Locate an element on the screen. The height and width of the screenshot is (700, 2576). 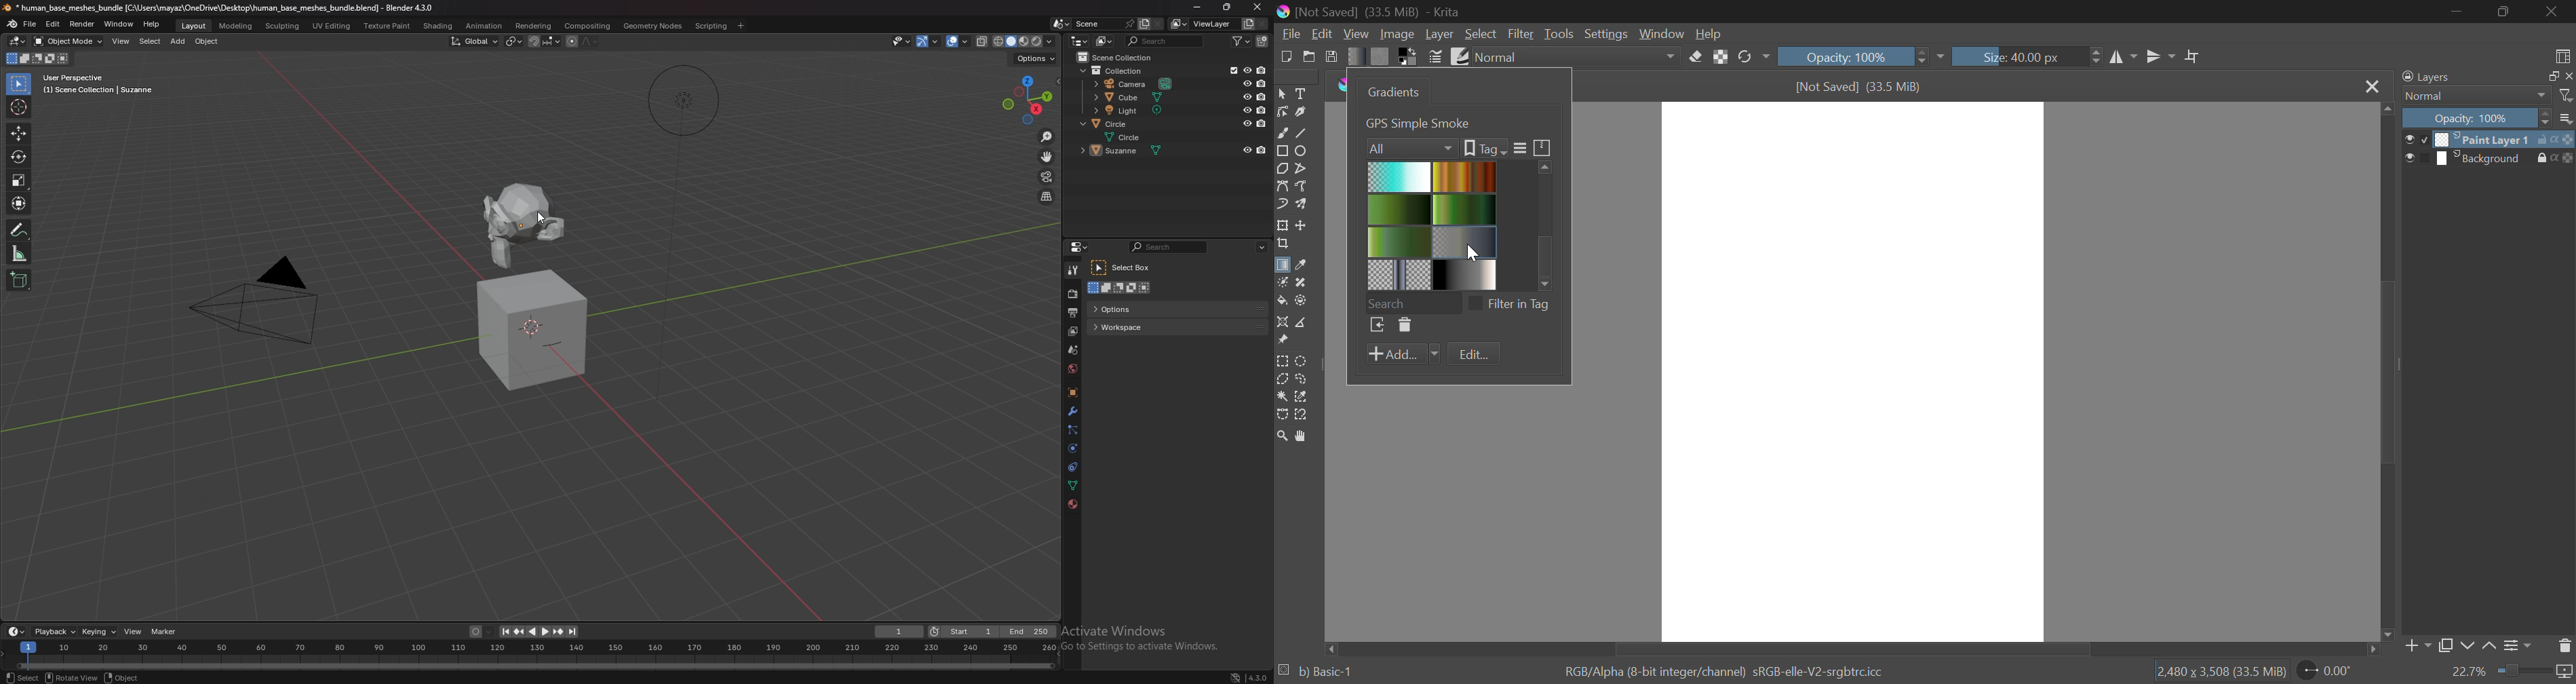
Polyline is located at coordinates (1300, 167).